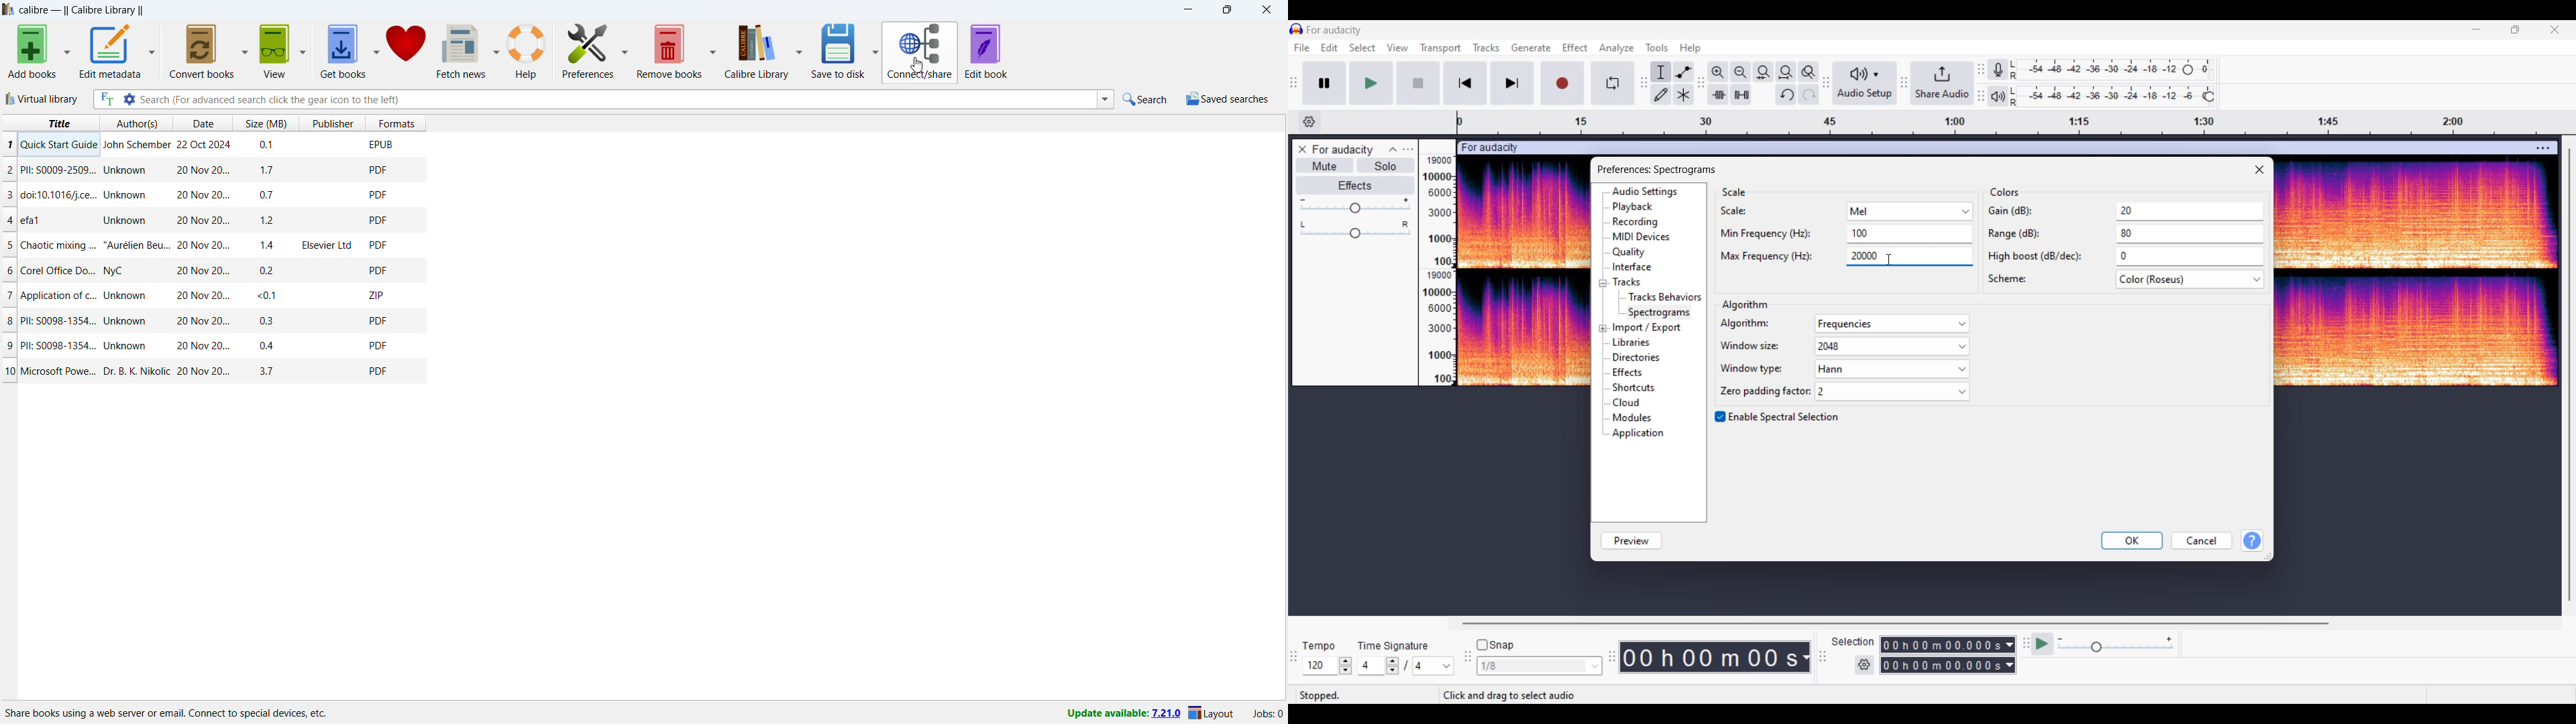  I want to click on Pan slider, so click(1355, 230).